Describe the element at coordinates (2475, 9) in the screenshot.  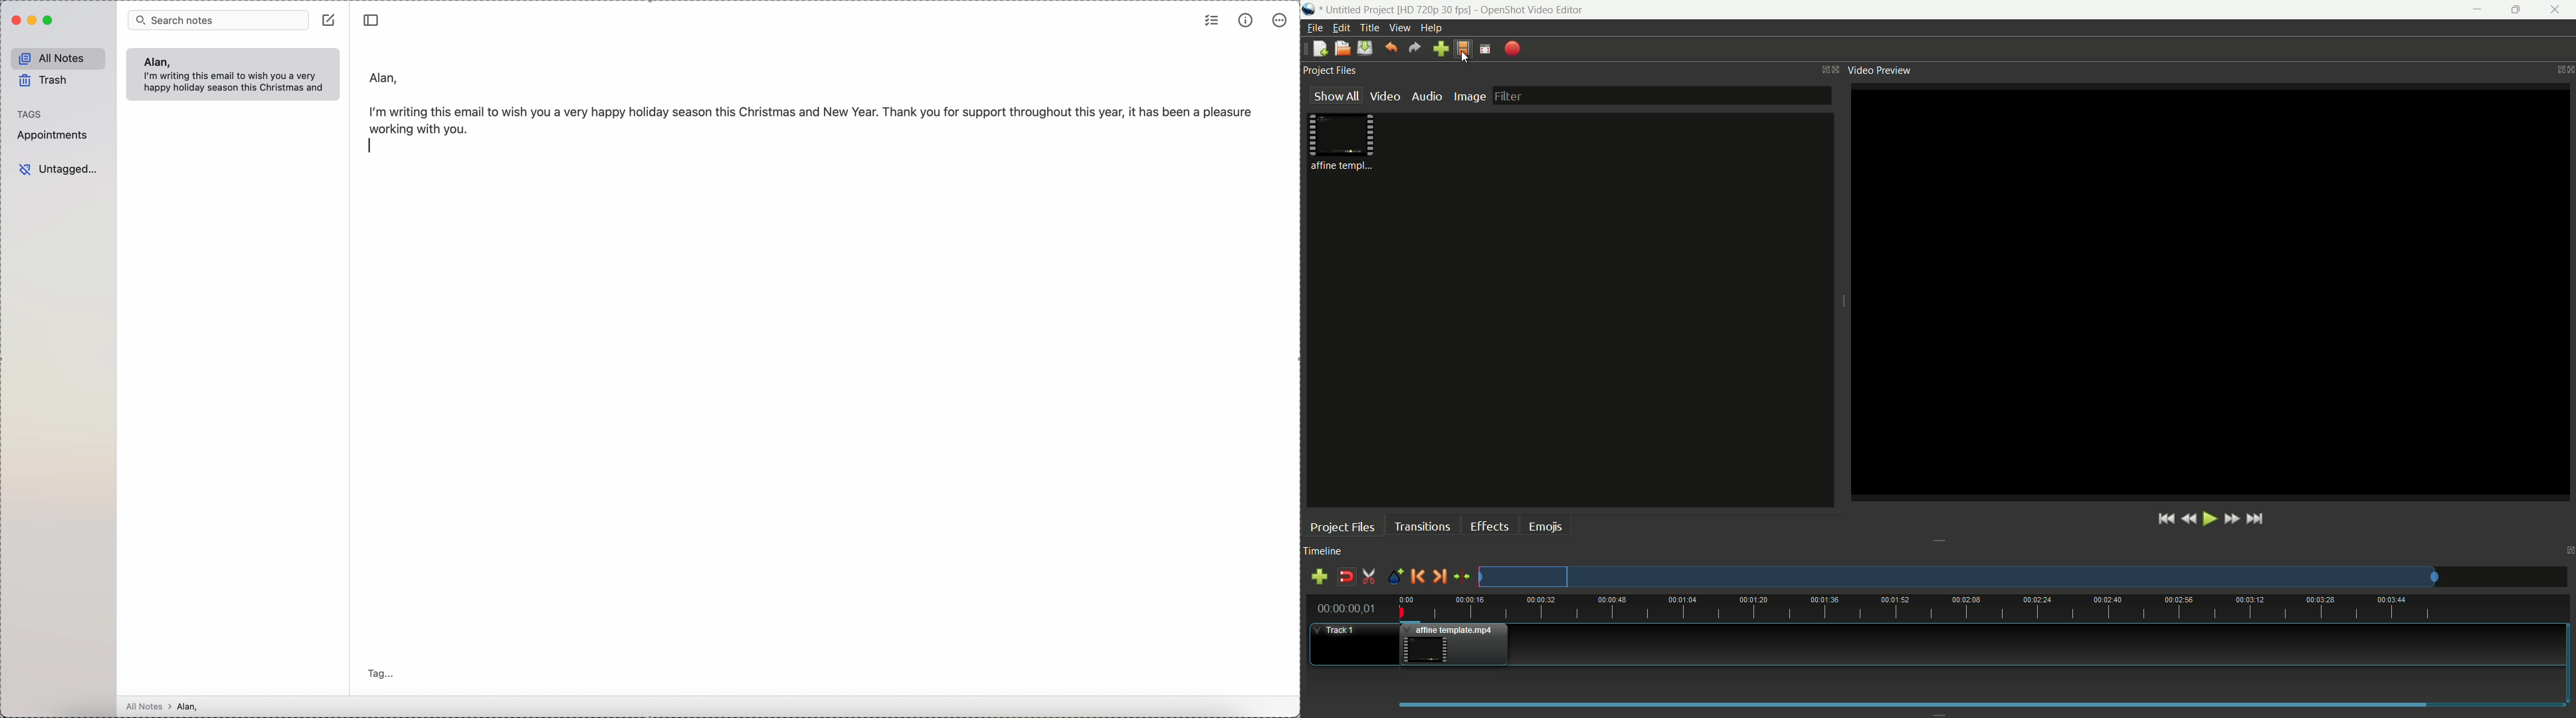
I see `minimize` at that location.